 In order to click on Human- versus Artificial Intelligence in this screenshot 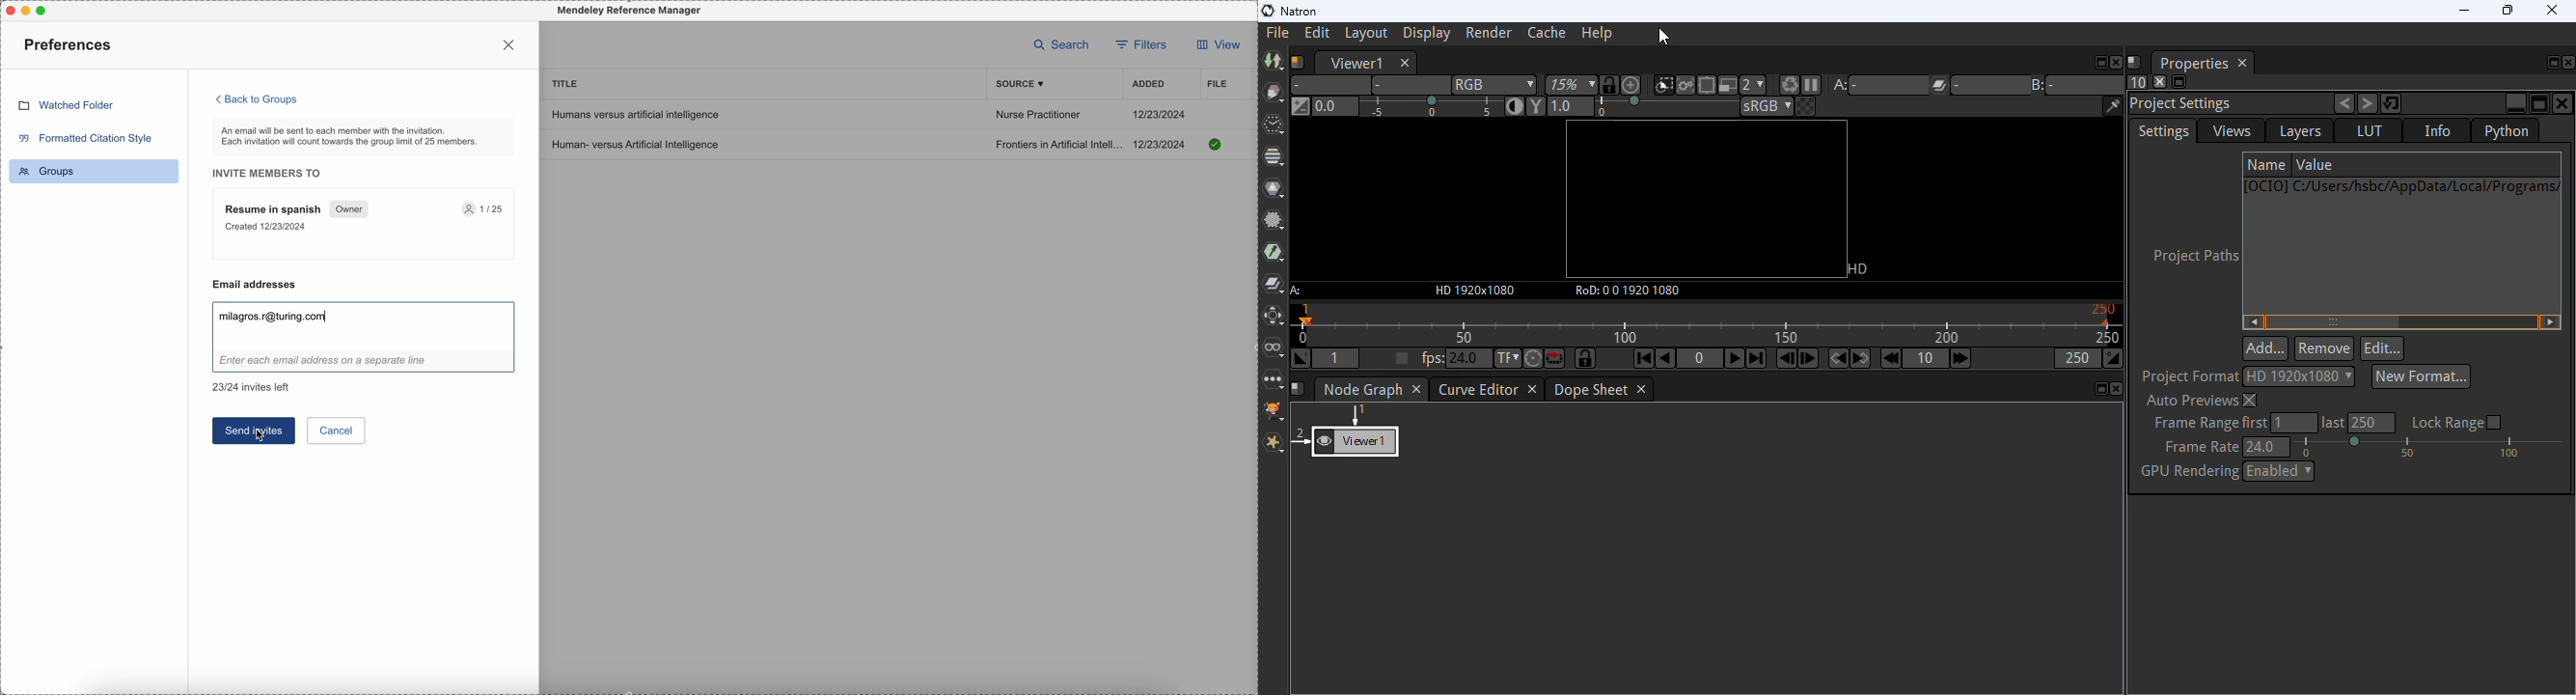, I will do `click(638, 144)`.